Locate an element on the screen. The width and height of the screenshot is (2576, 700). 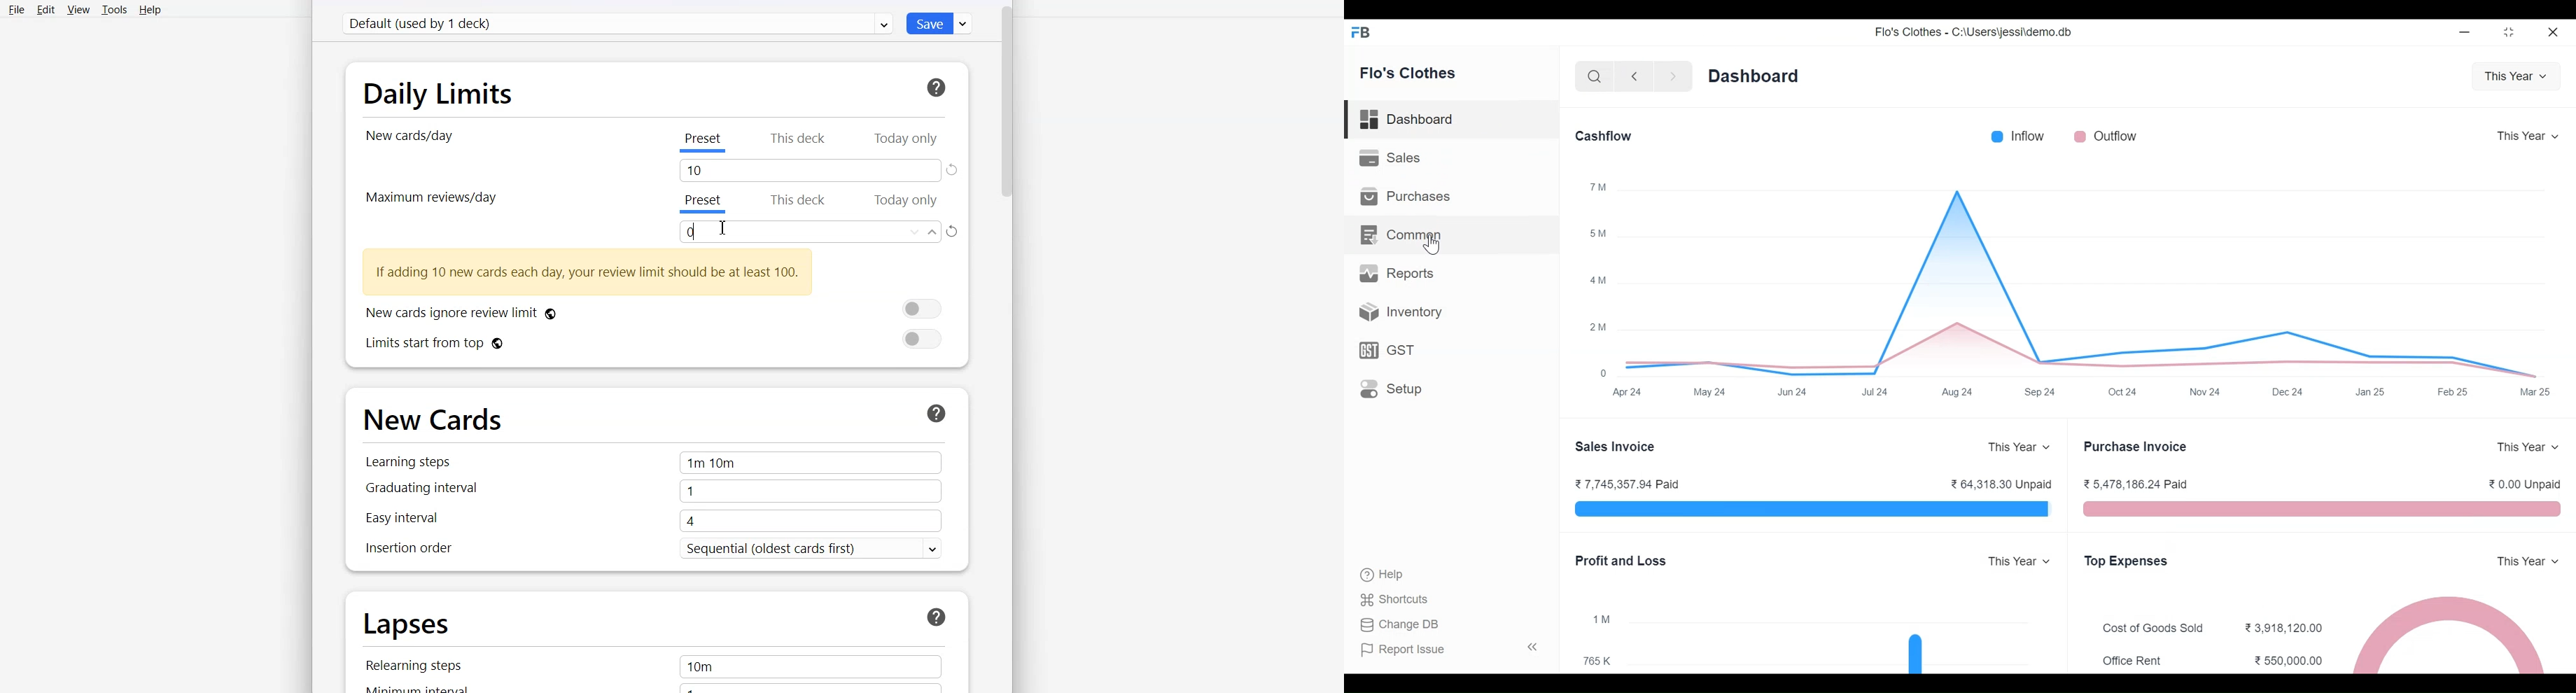
7,745,357.94 Paid is located at coordinates (1626, 484).